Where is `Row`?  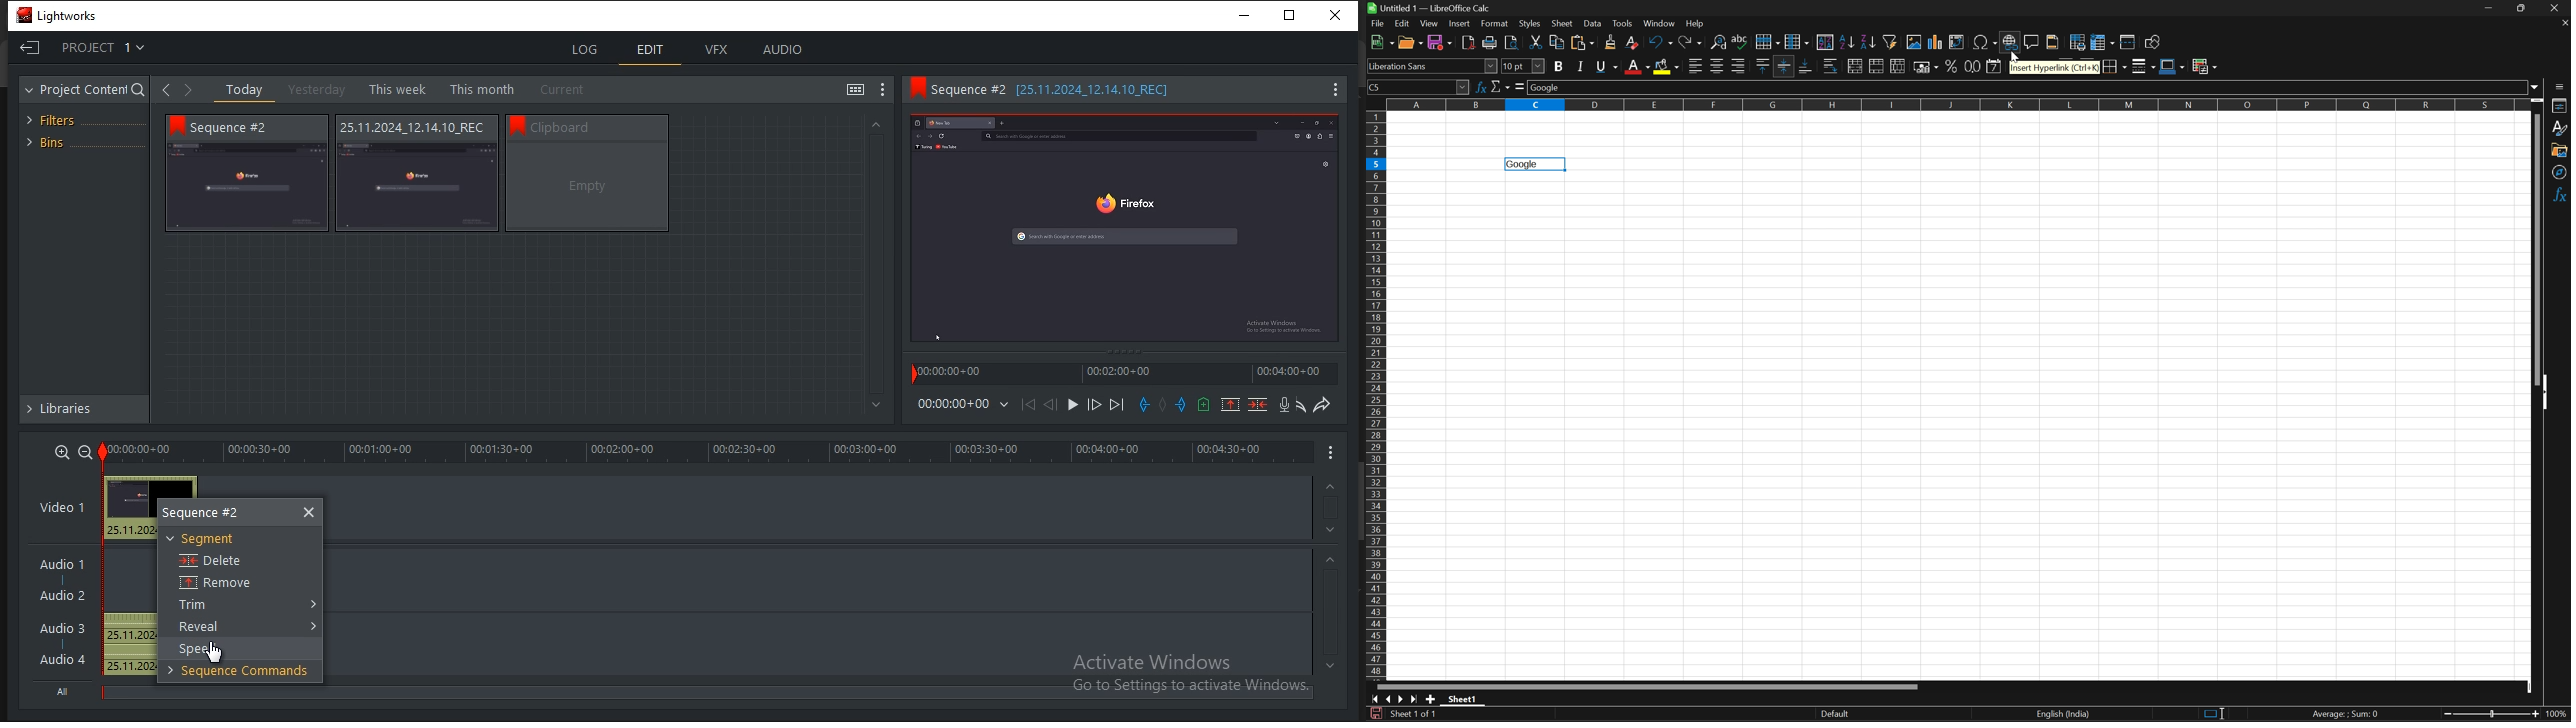 Row is located at coordinates (1768, 38).